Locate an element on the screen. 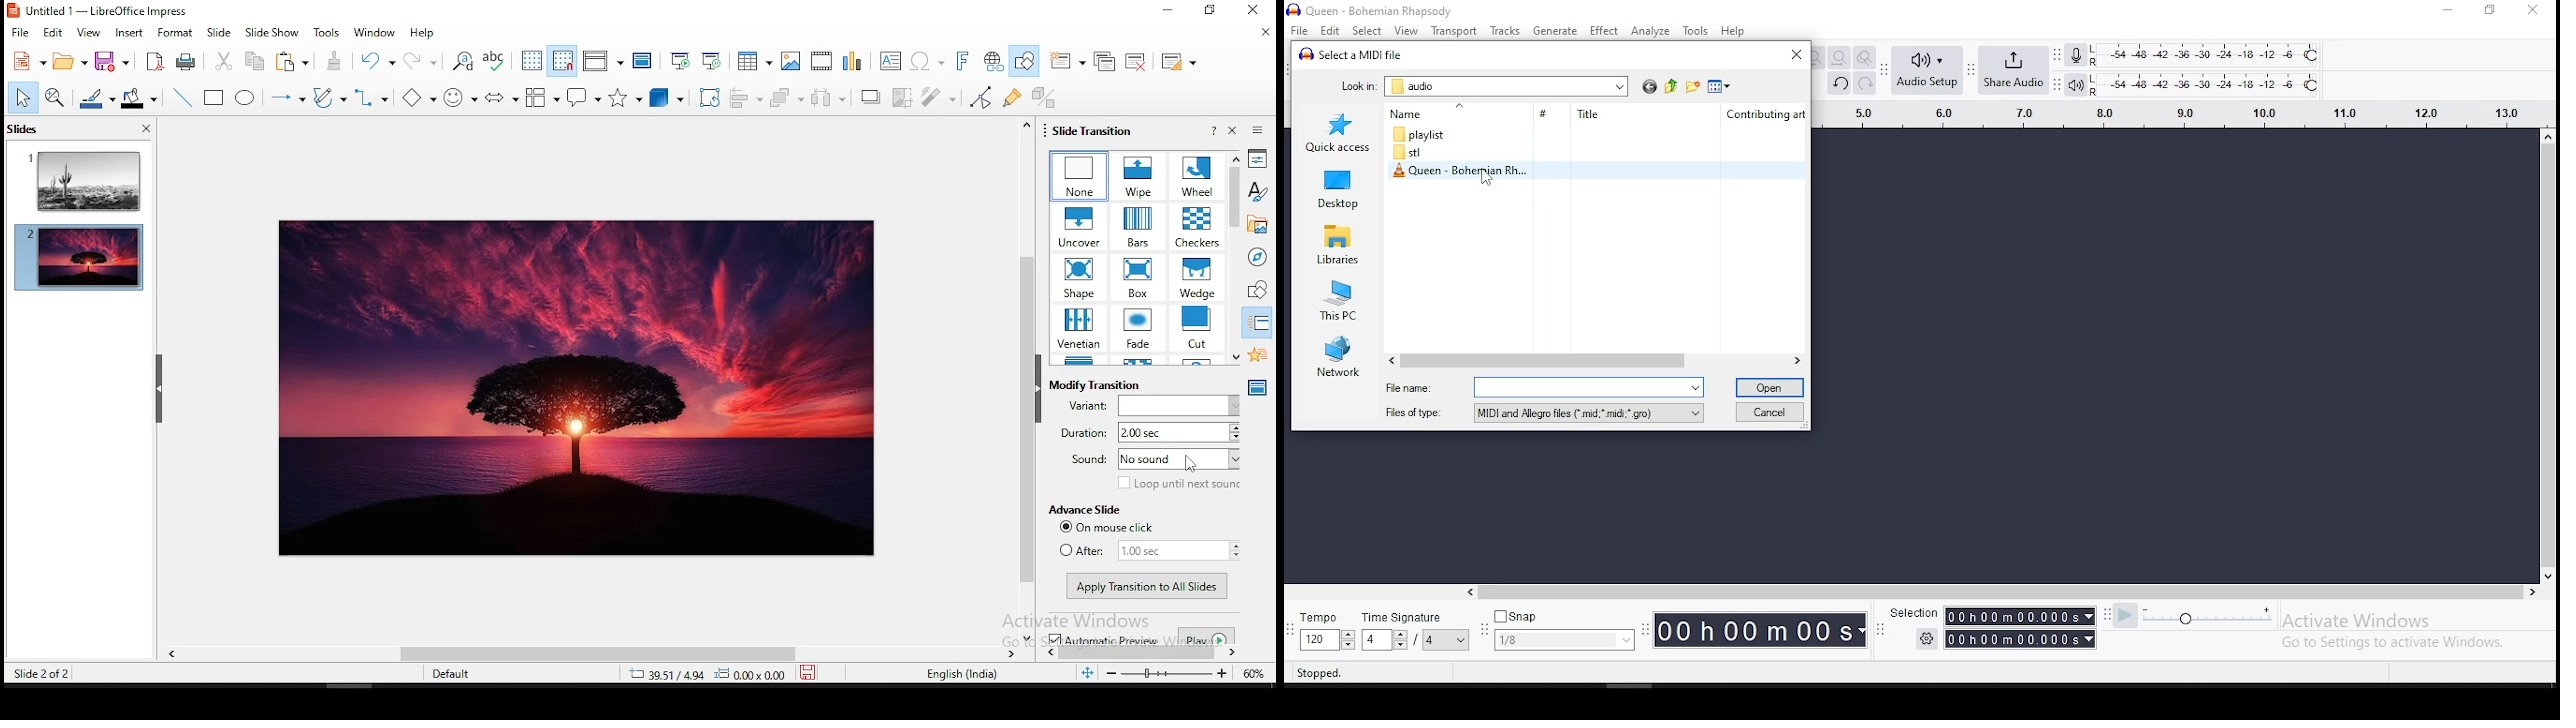 The image size is (2576, 728). folder is located at coordinates (1462, 153).